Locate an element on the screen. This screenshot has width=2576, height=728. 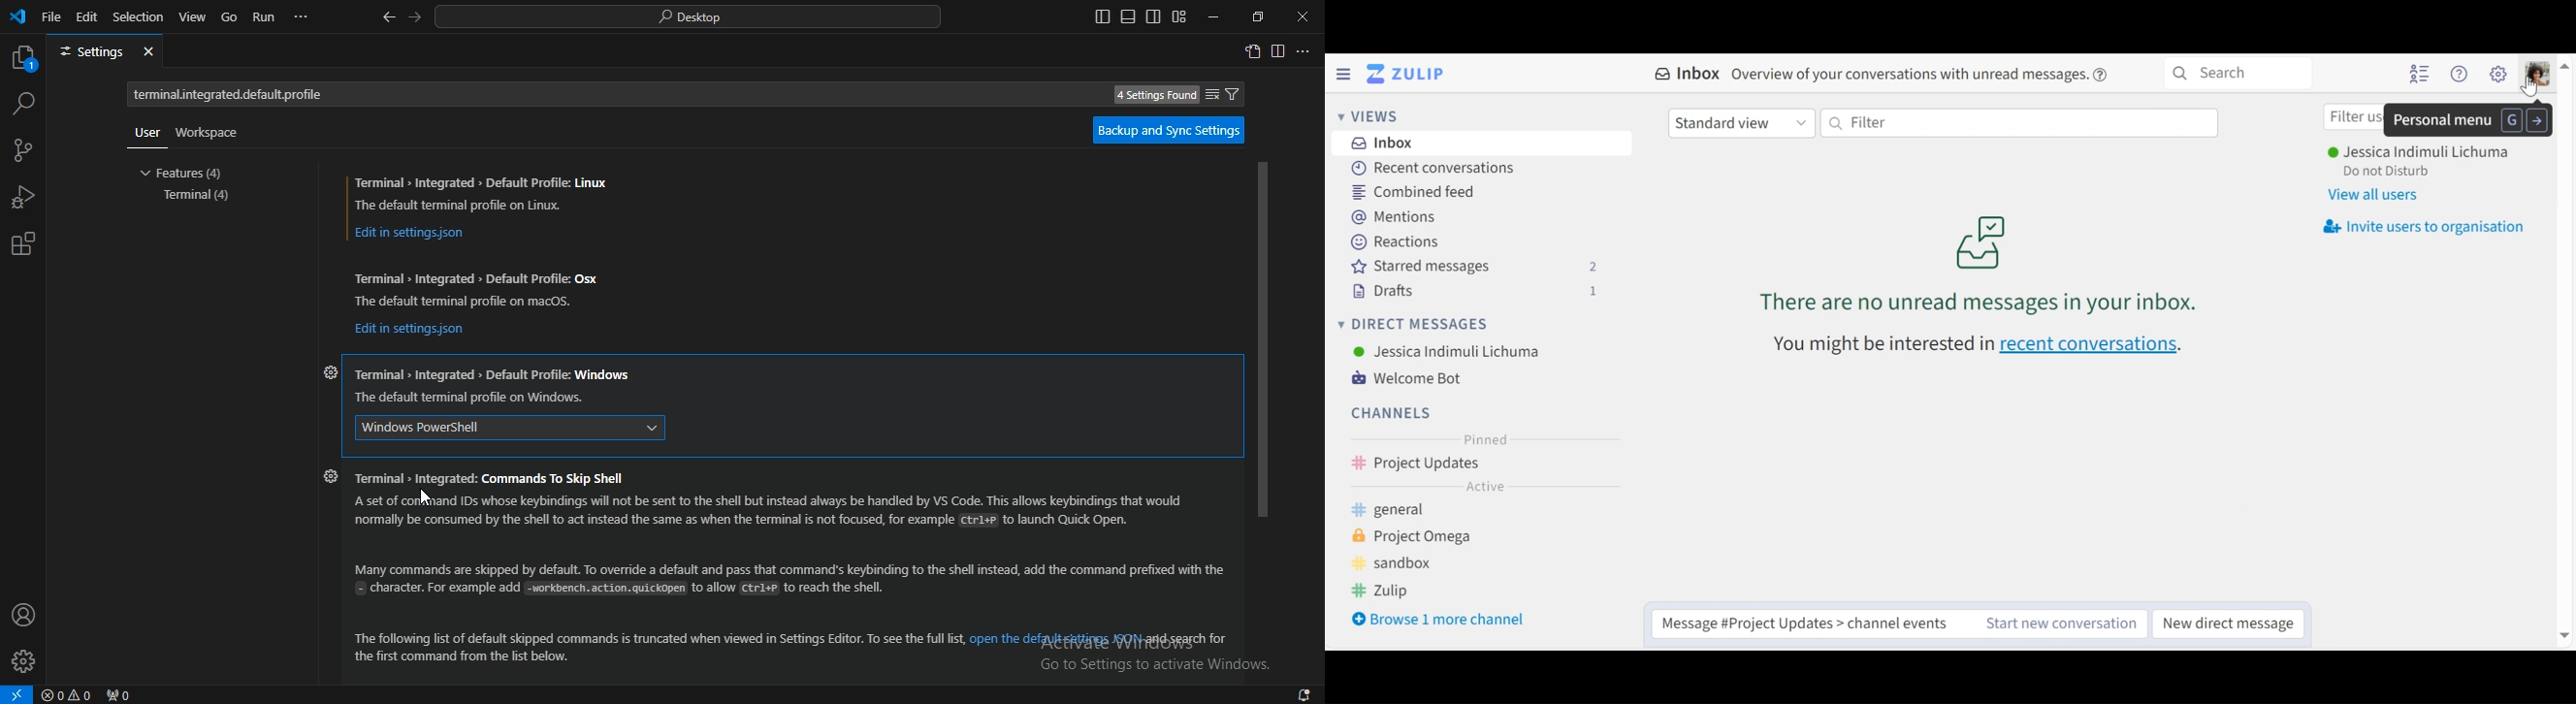
open a remote window is located at coordinates (17, 693).